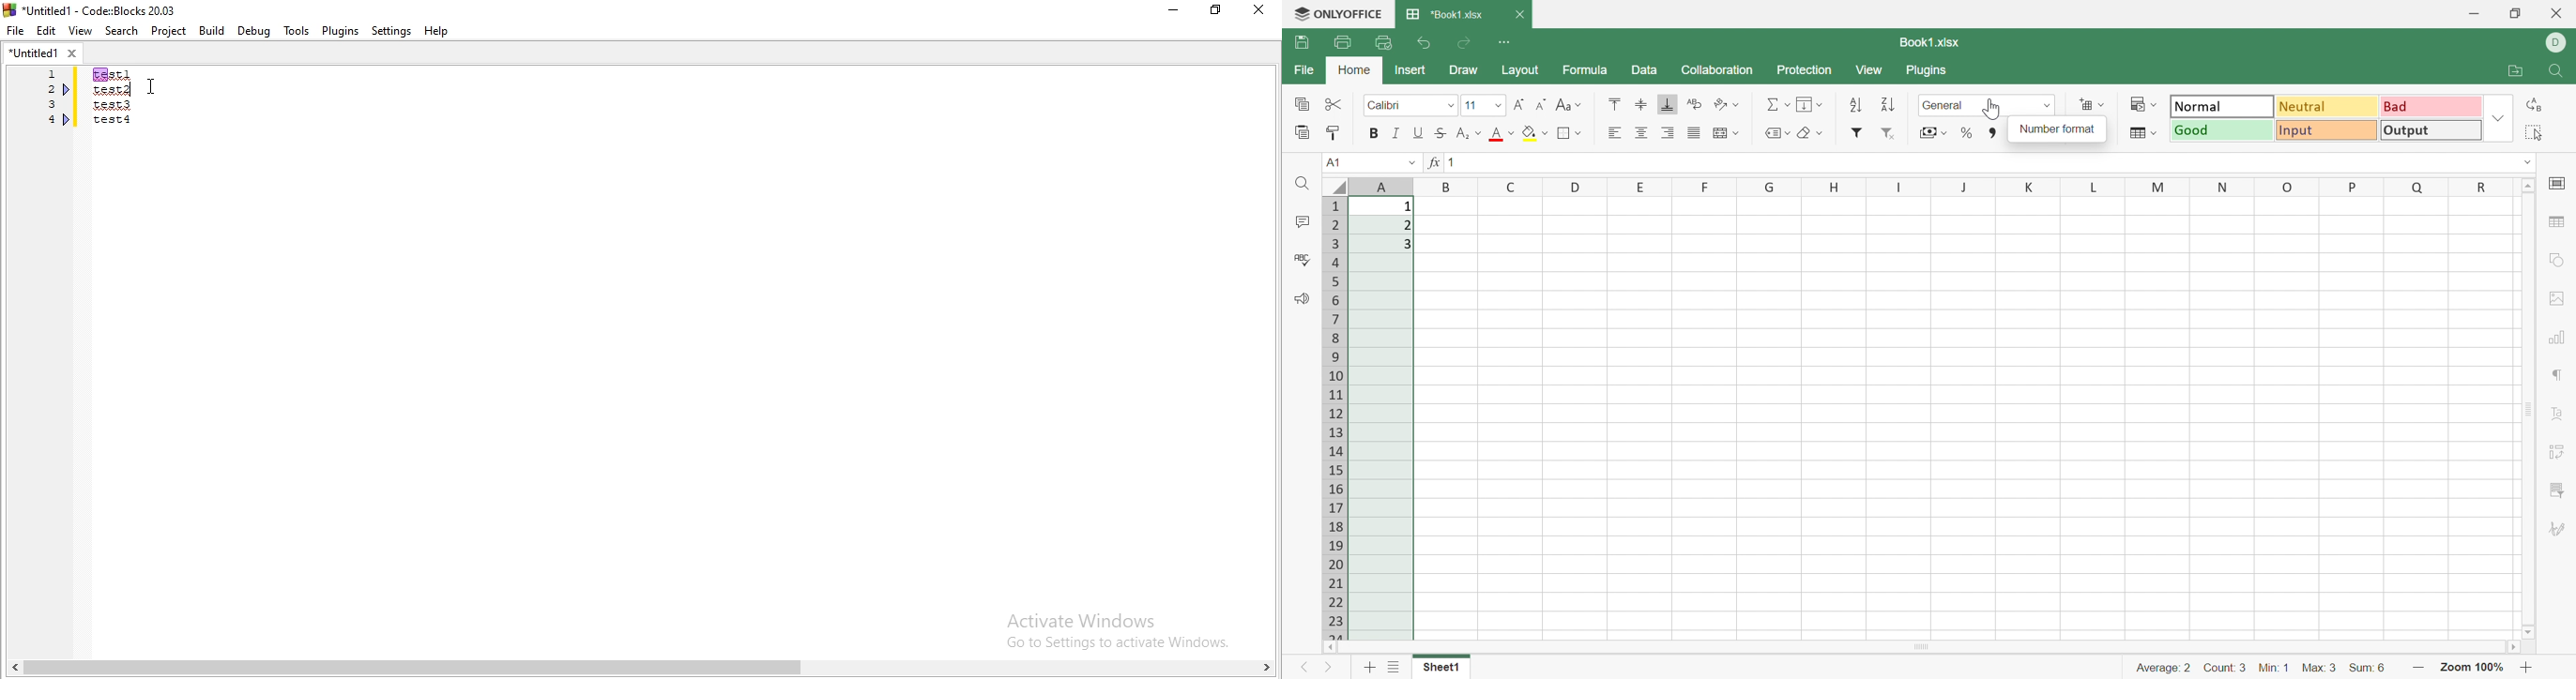 This screenshot has width=2576, height=700. What do you see at coordinates (2528, 409) in the screenshot?
I see `Scroll bar` at bounding box center [2528, 409].